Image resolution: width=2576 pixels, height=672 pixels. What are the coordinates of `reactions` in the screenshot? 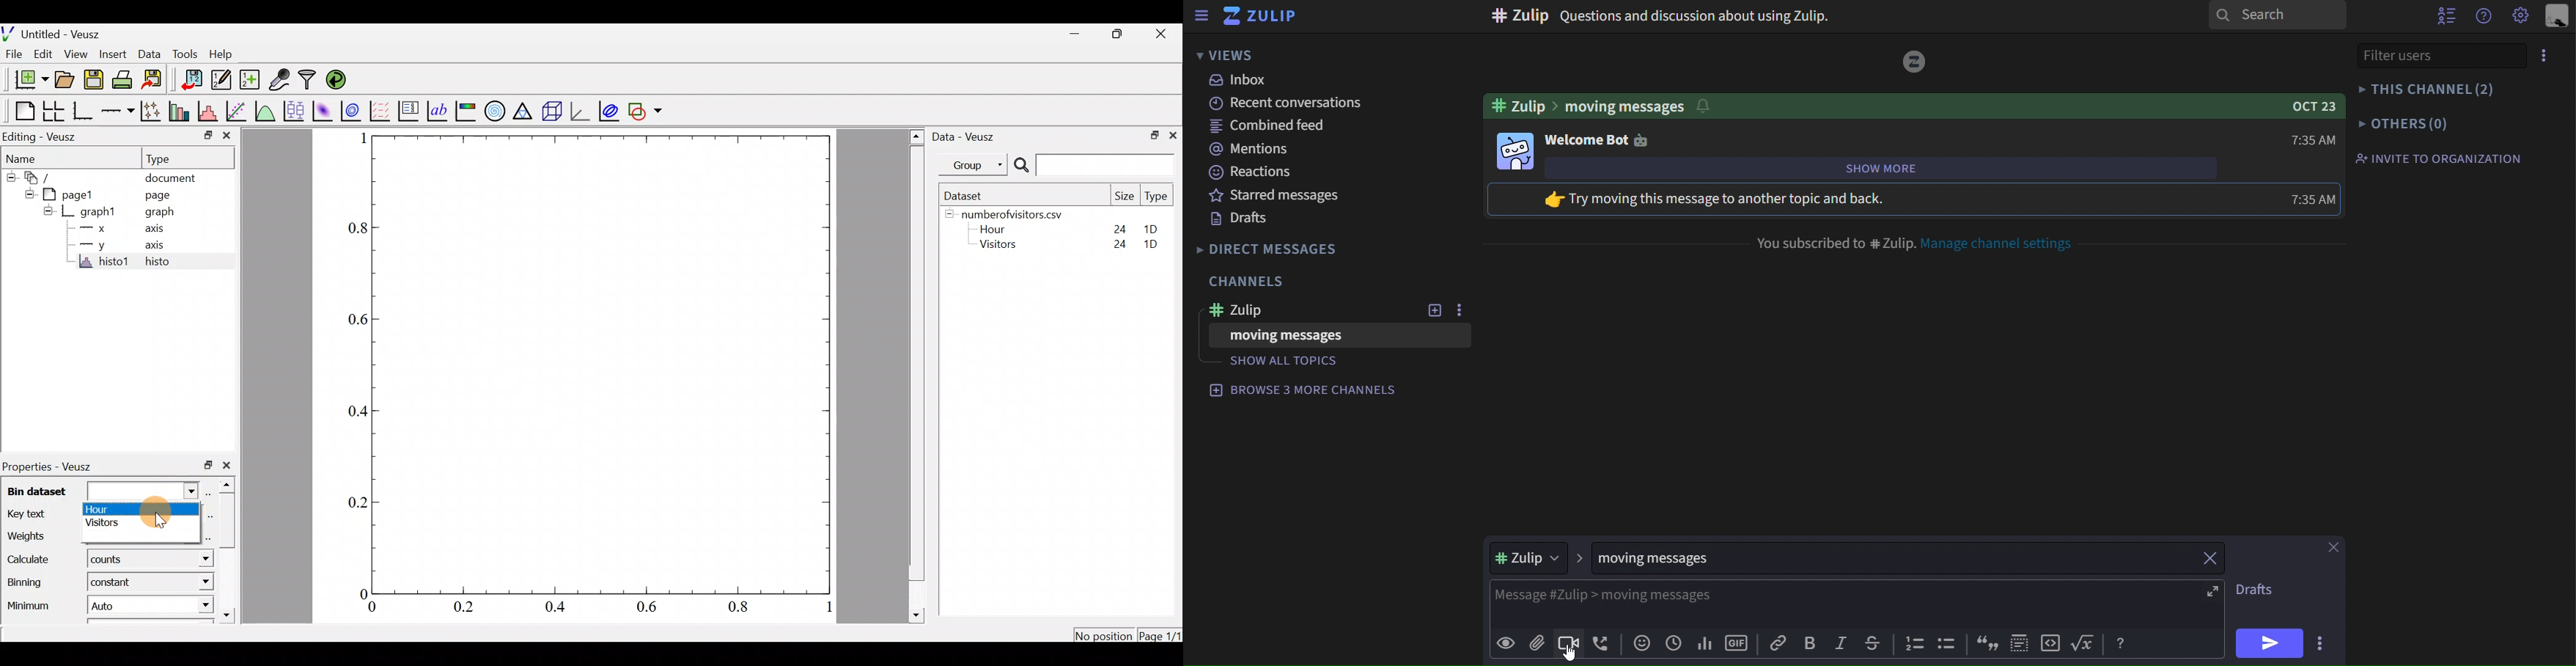 It's located at (1252, 173).